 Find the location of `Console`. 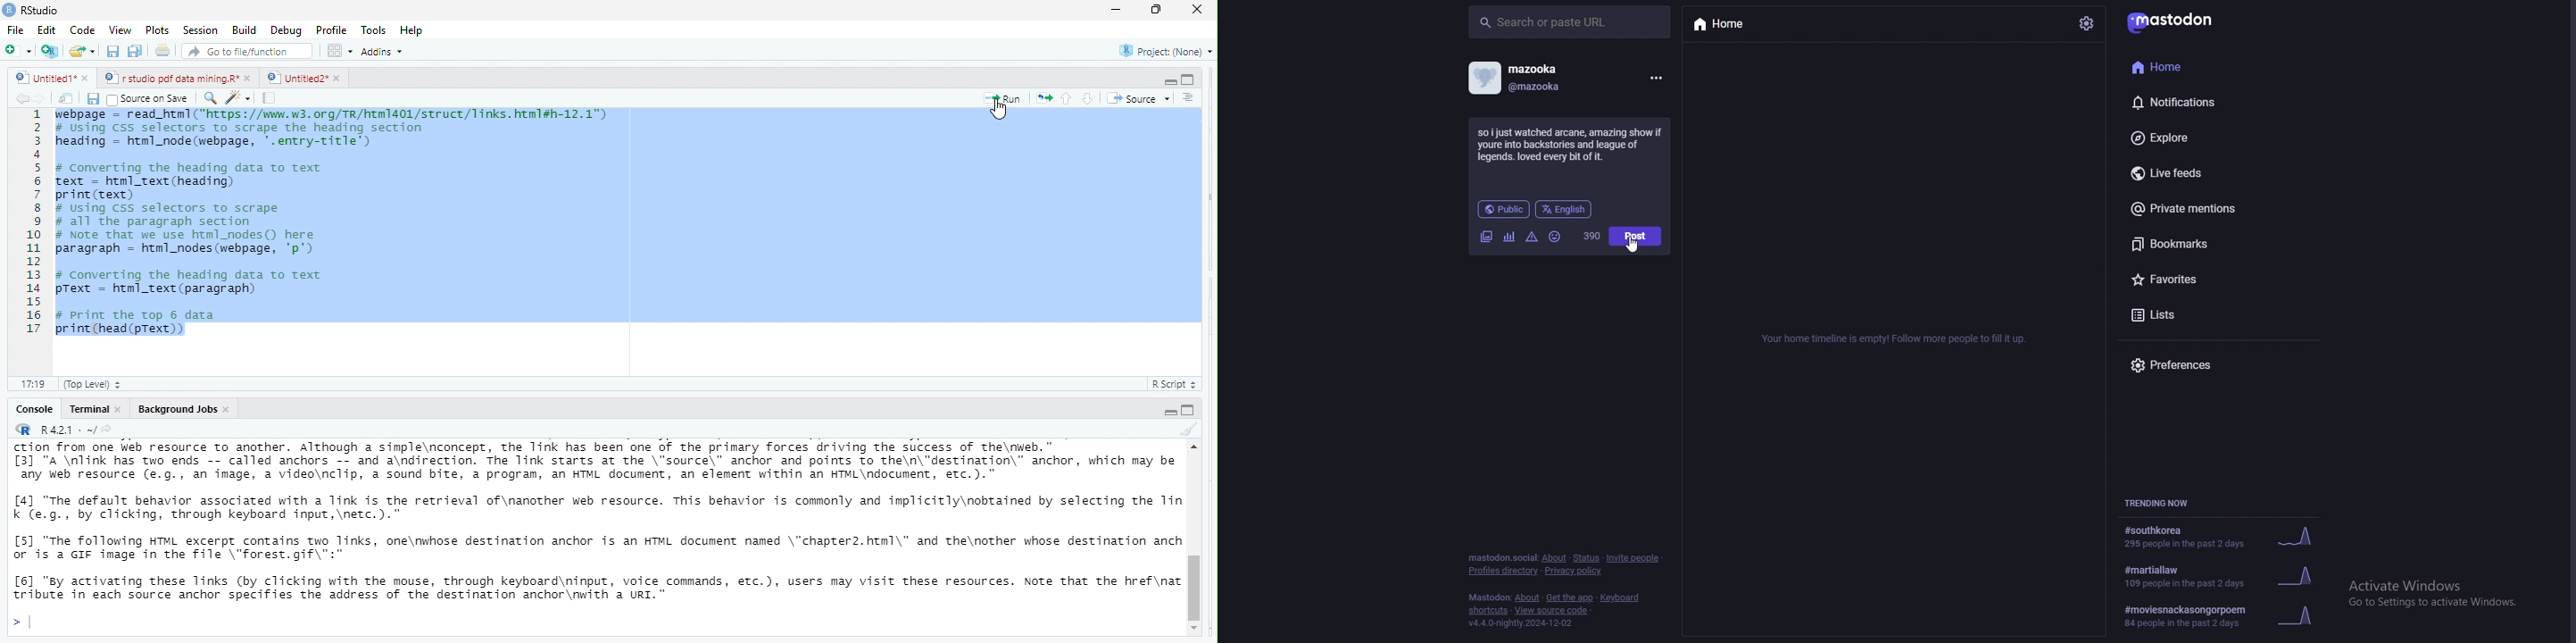

Console is located at coordinates (34, 410).